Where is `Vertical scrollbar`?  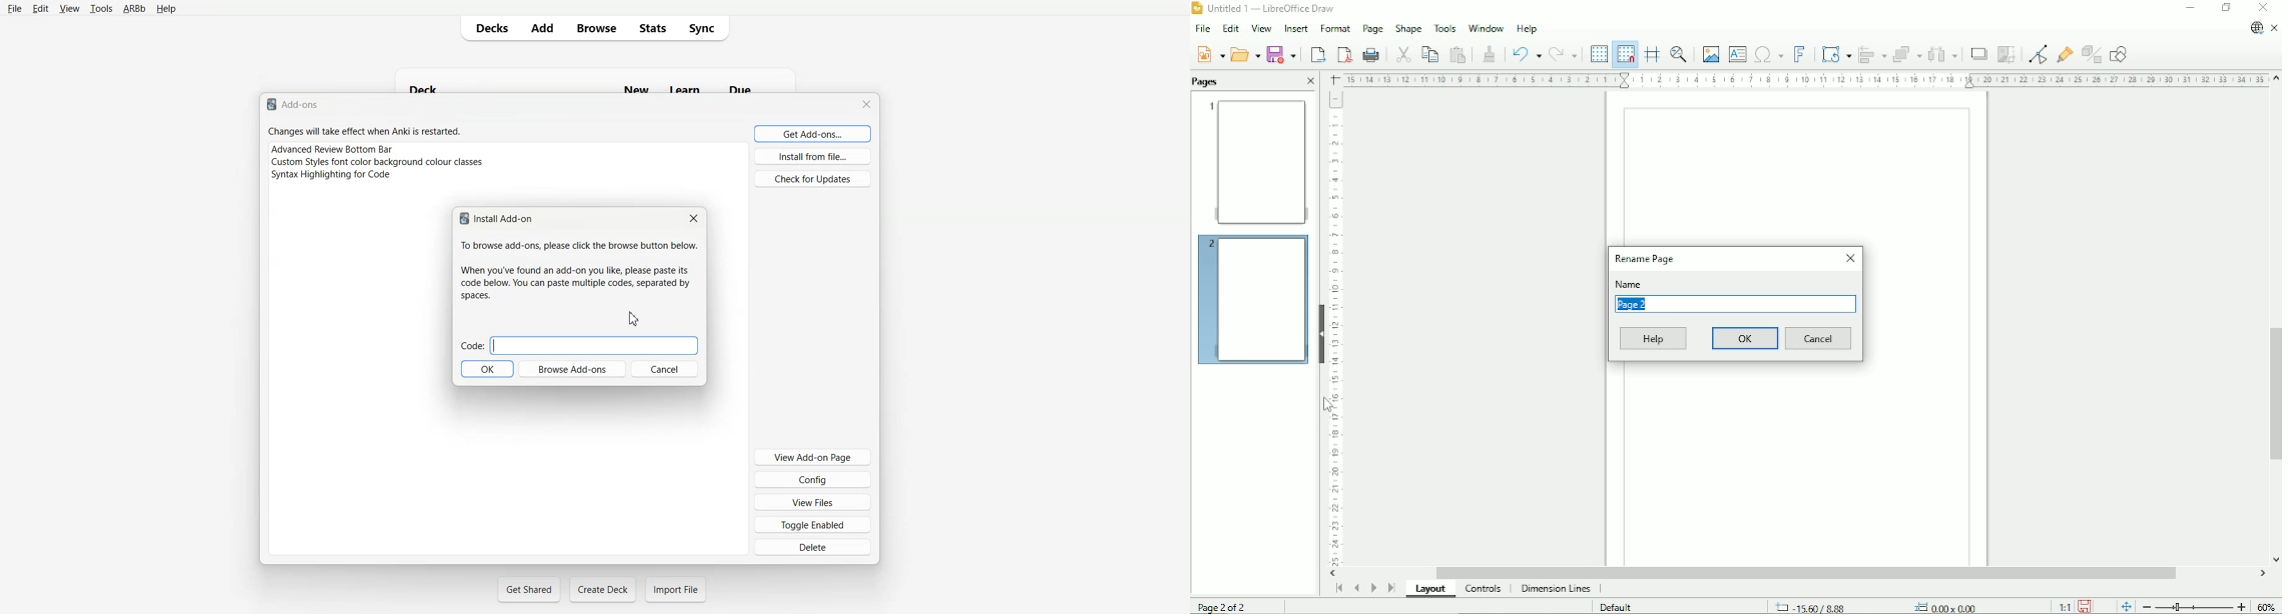
Vertical scrollbar is located at coordinates (2272, 395).